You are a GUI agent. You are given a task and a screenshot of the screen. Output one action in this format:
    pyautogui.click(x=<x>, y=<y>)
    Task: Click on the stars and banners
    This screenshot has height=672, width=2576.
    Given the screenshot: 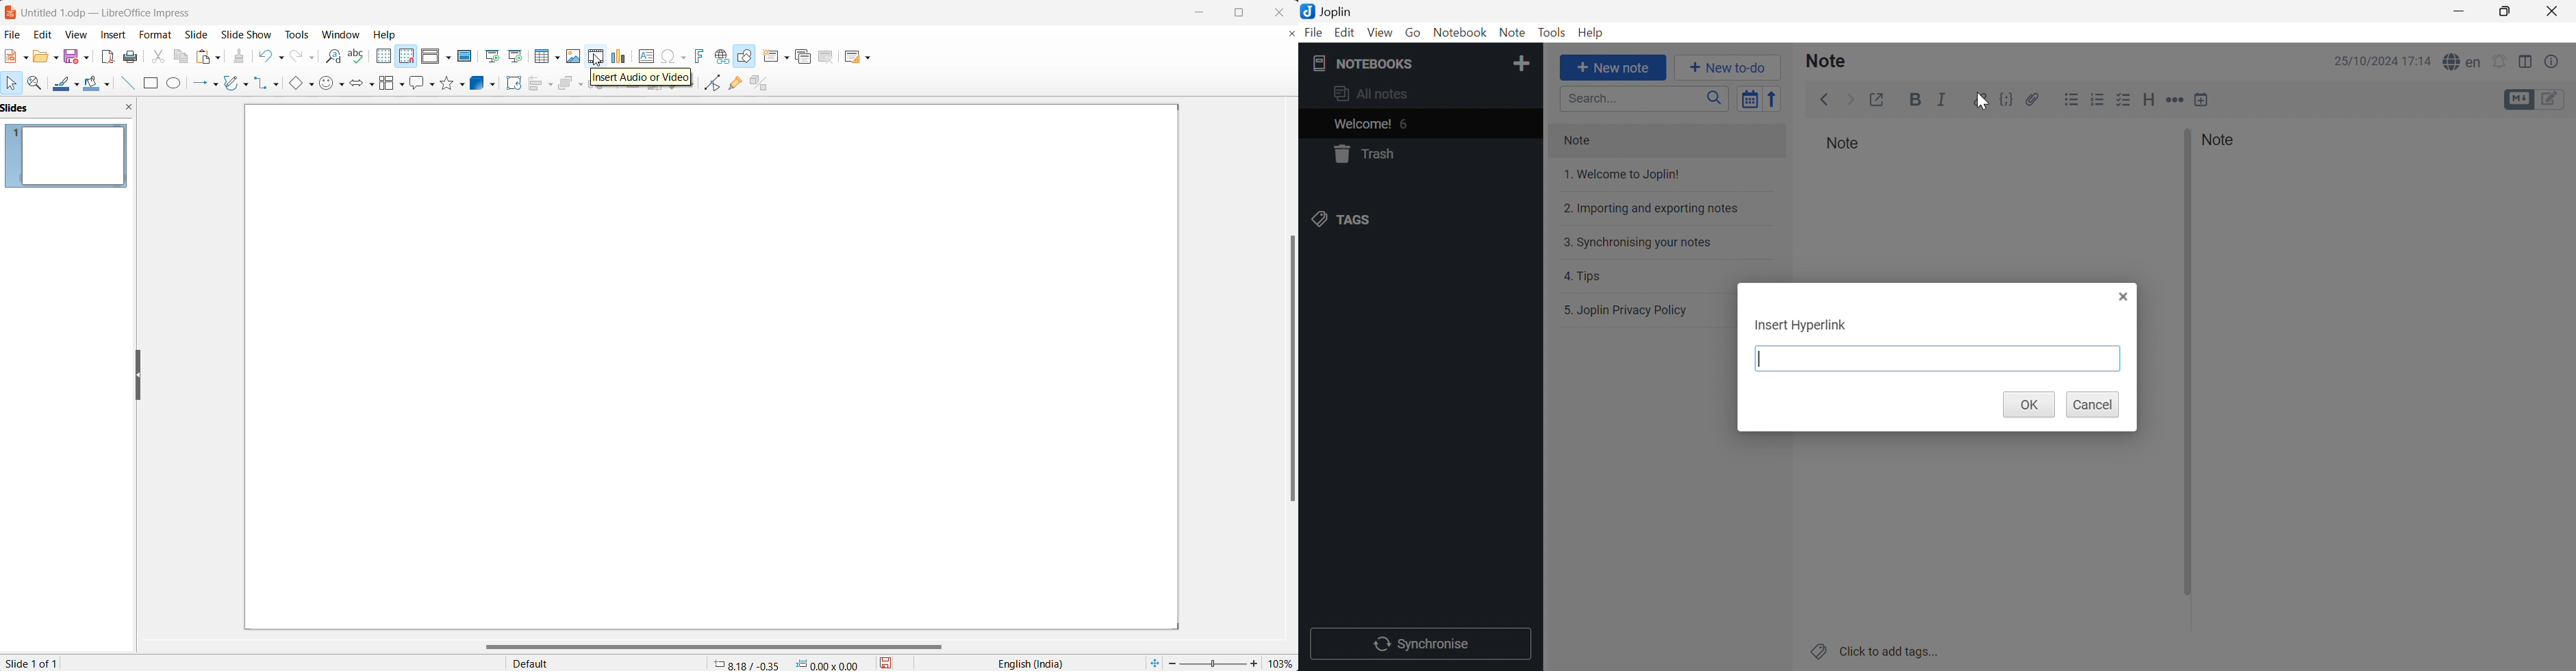 What is the action you would take?
    pyautogui.click(x=446, y=83)
    